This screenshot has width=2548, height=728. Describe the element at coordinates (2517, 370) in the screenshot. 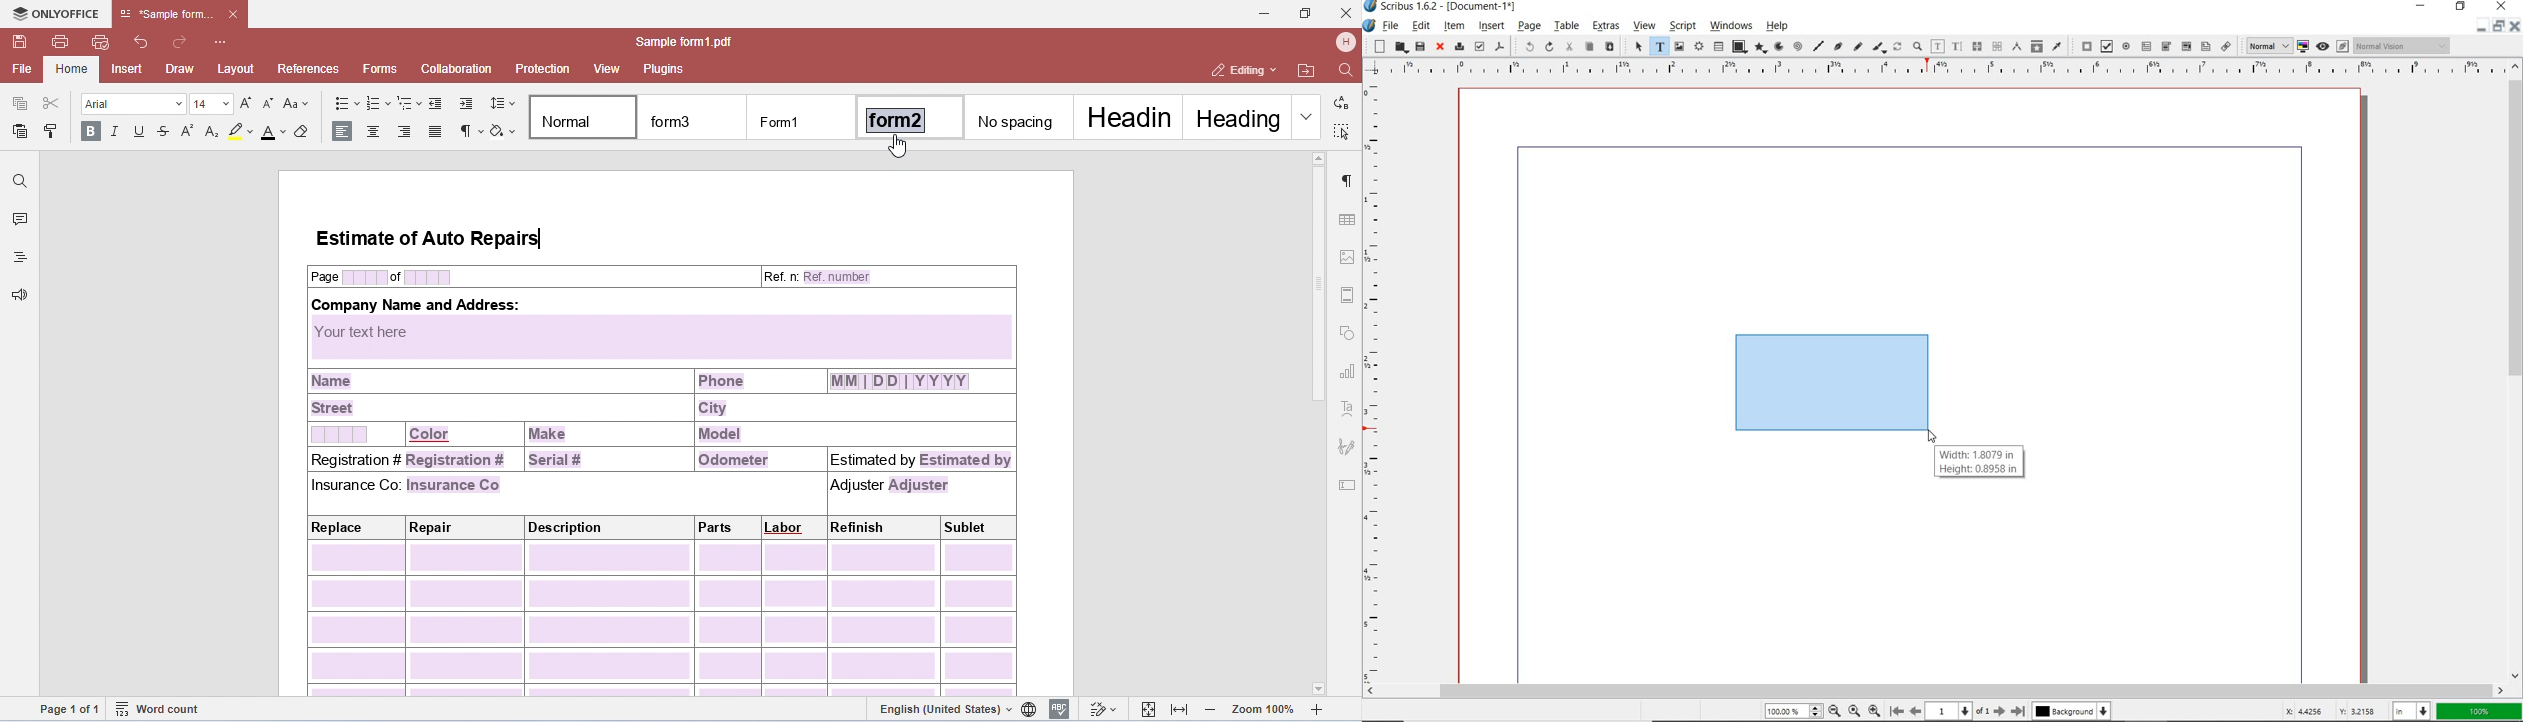

I see `scrollbar` at that location.